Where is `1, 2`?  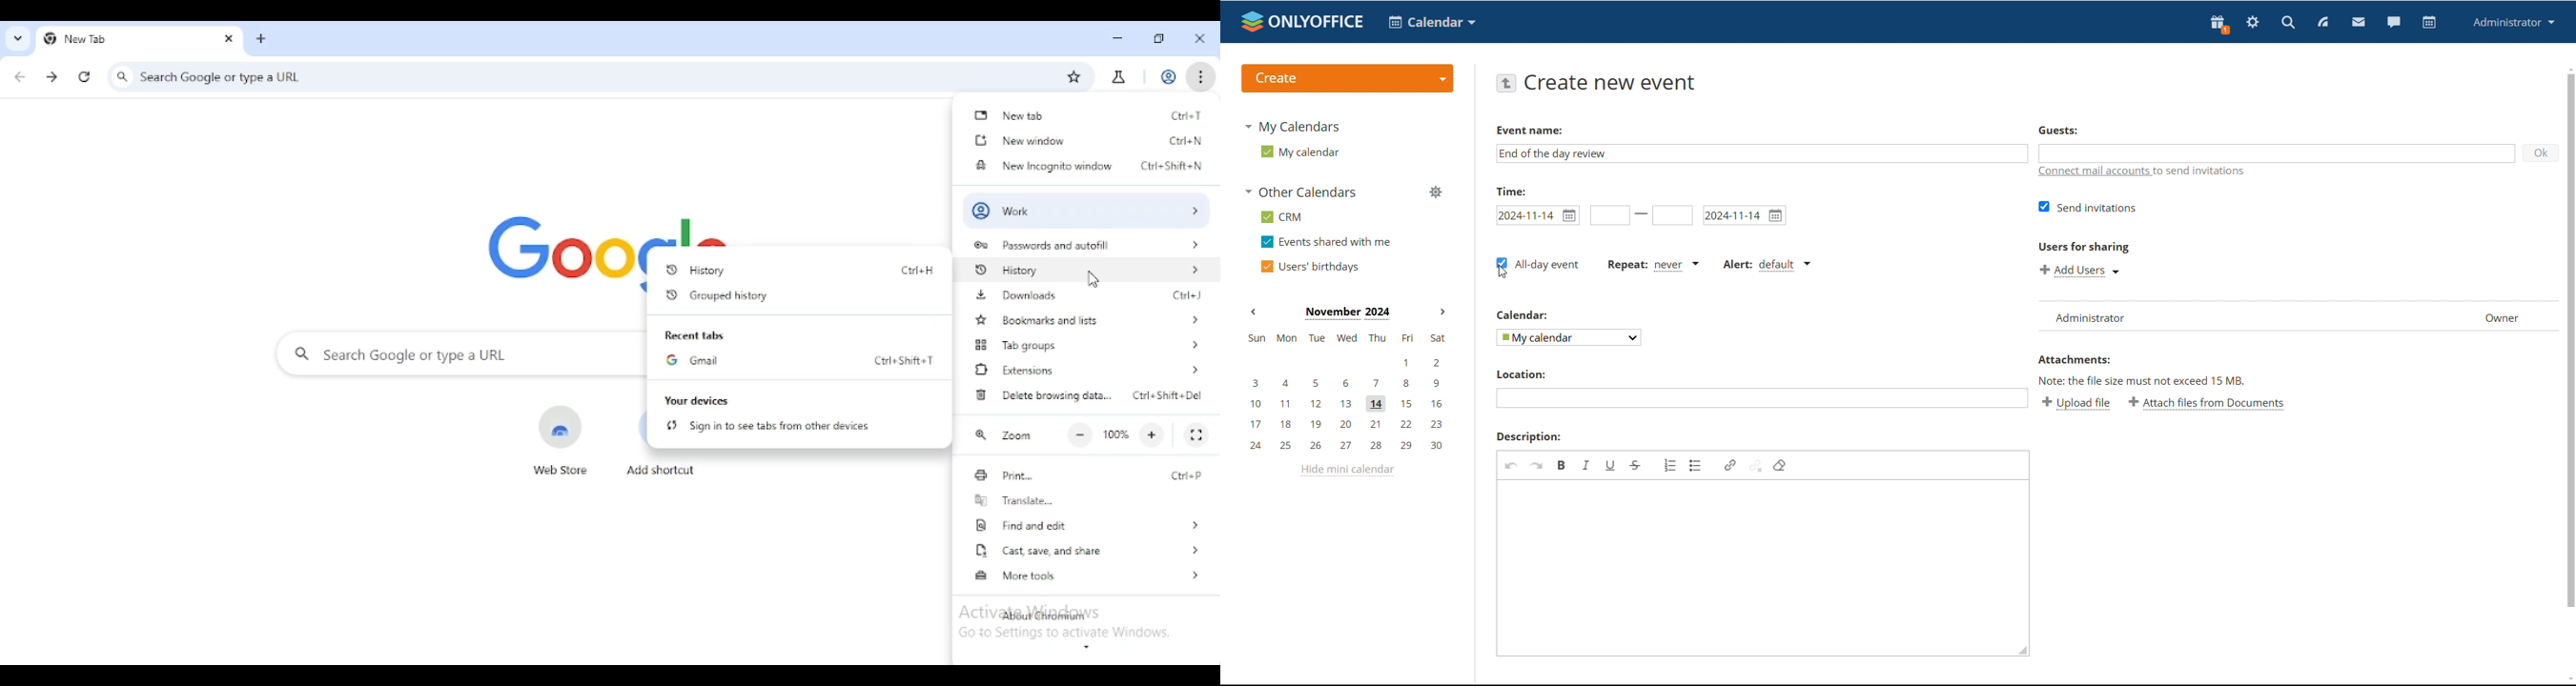
1, 2 is located at coordinates (1345, 363).